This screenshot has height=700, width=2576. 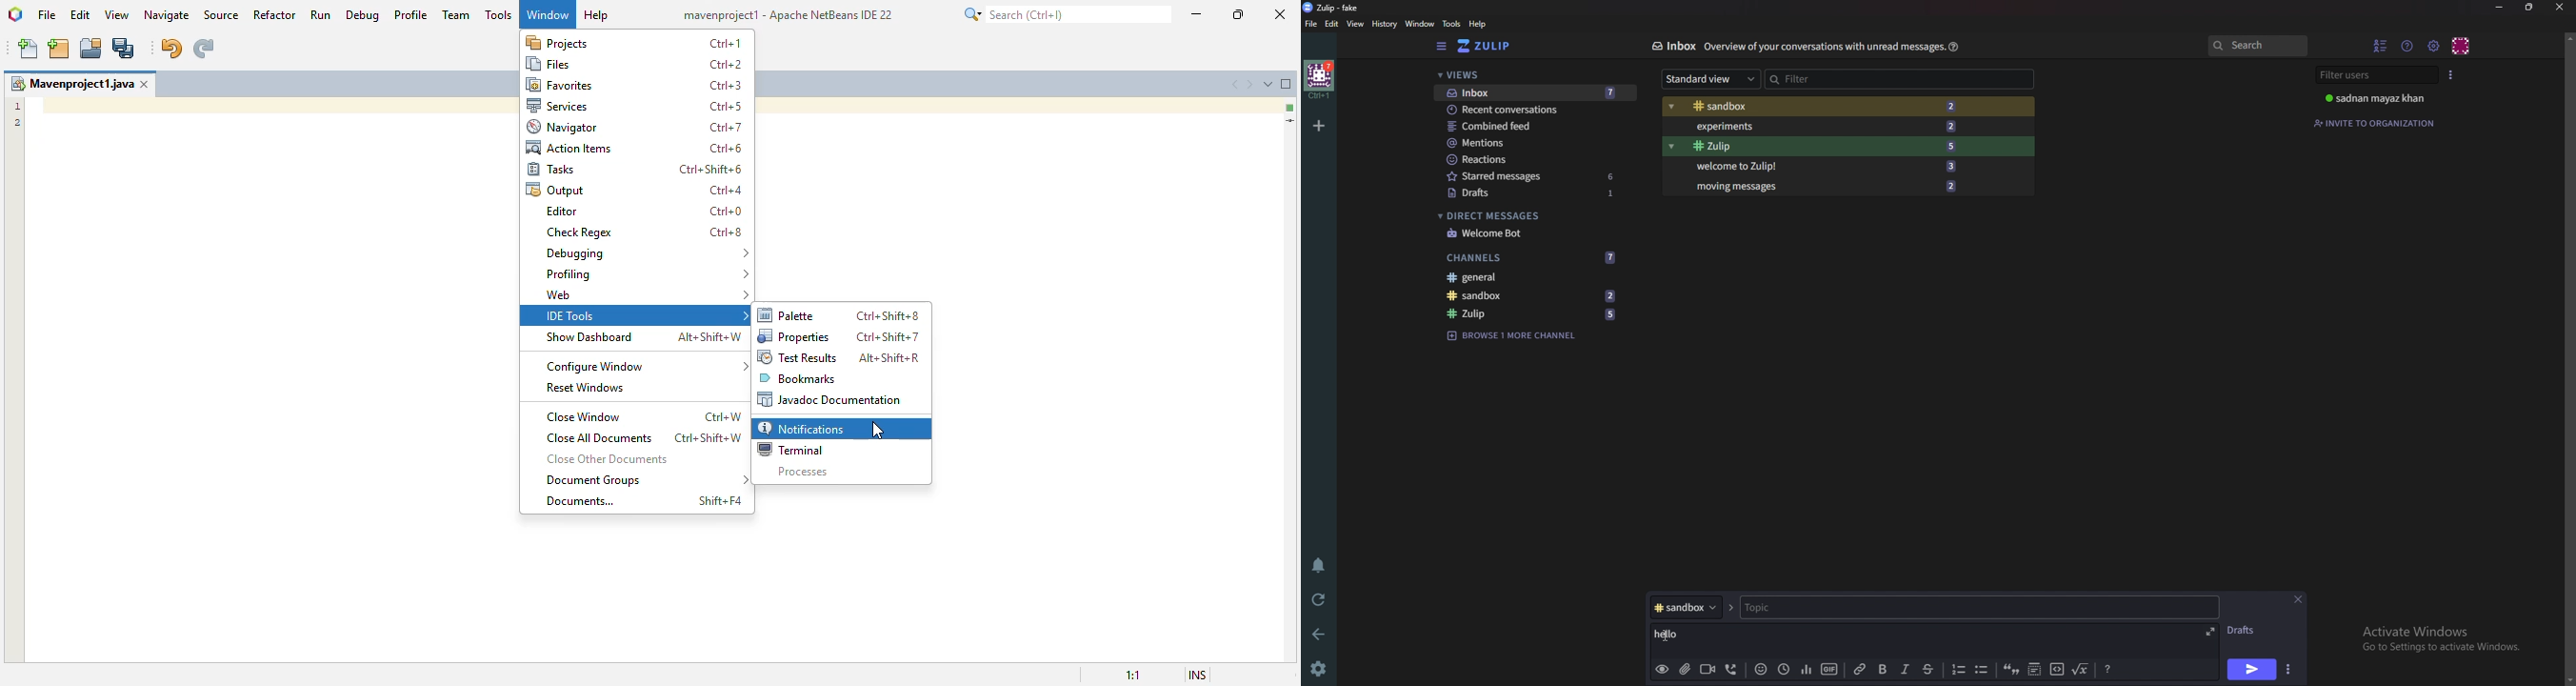 What do you see at coordinates (1983, 670) in the screenshot?
I see `Bullet list` at bounding box center [1983, 670].